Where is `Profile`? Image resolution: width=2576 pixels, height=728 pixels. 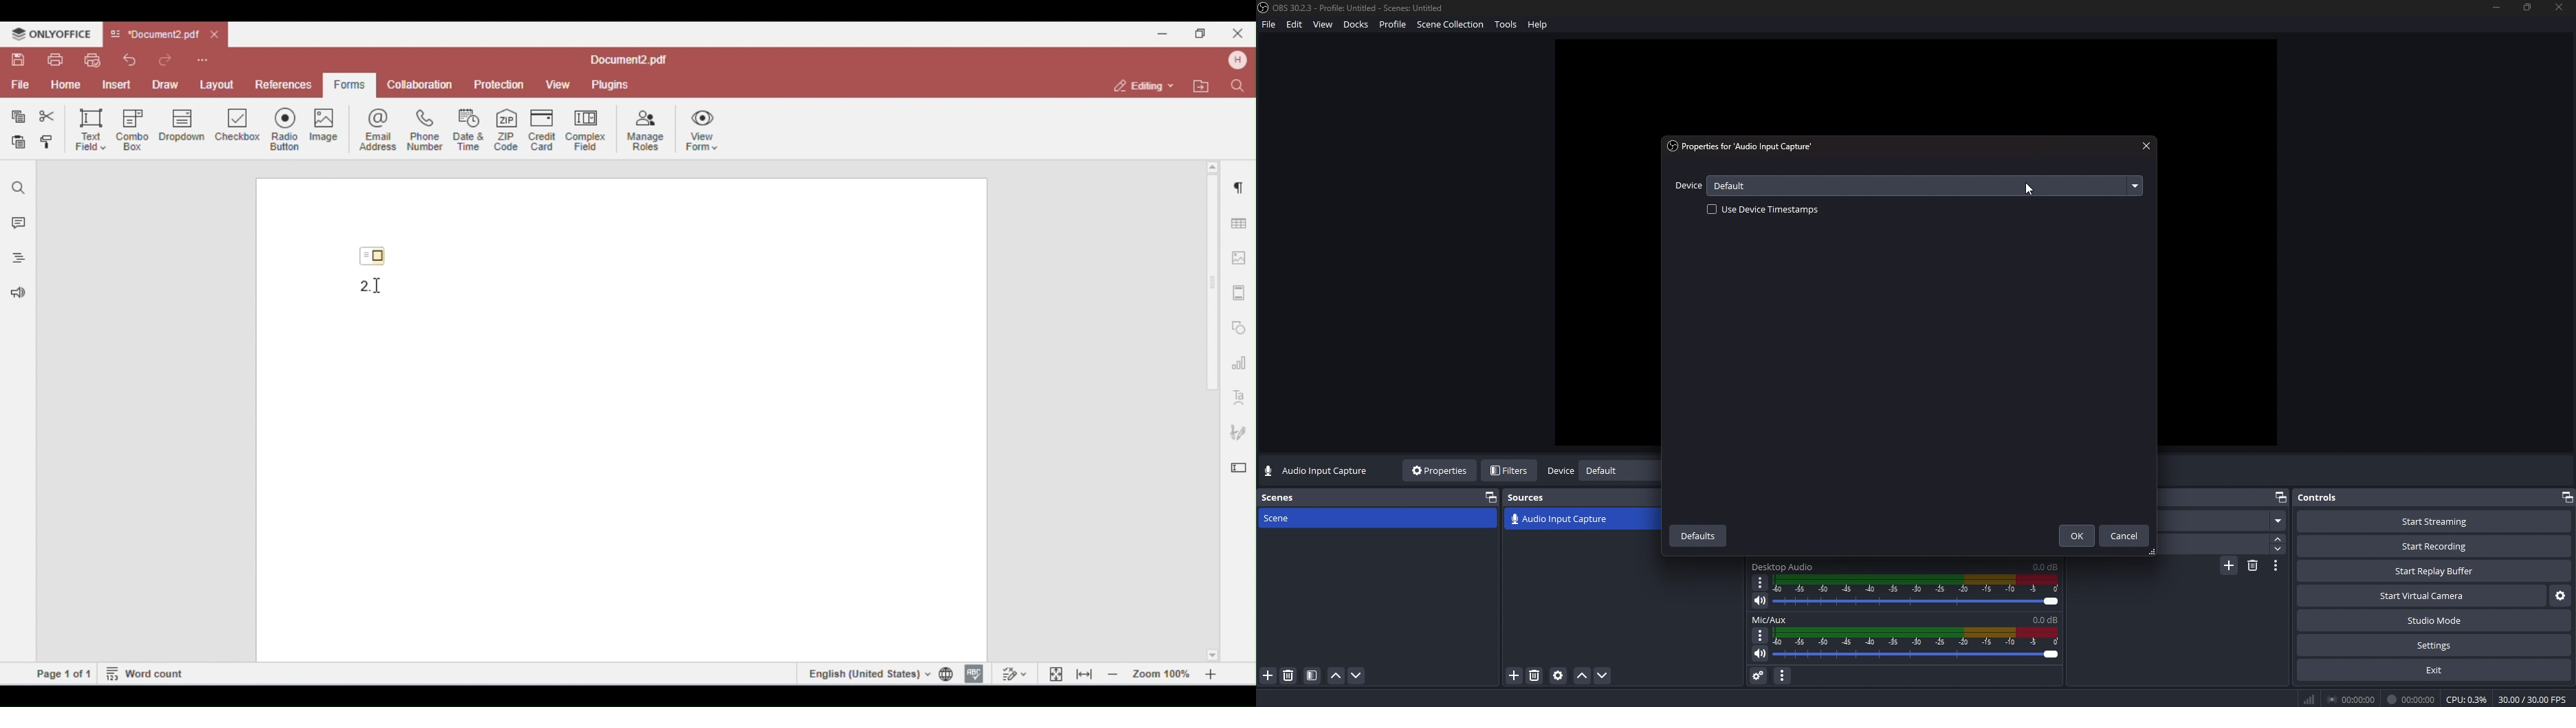 Profile is located at coordinates (1394, 25).